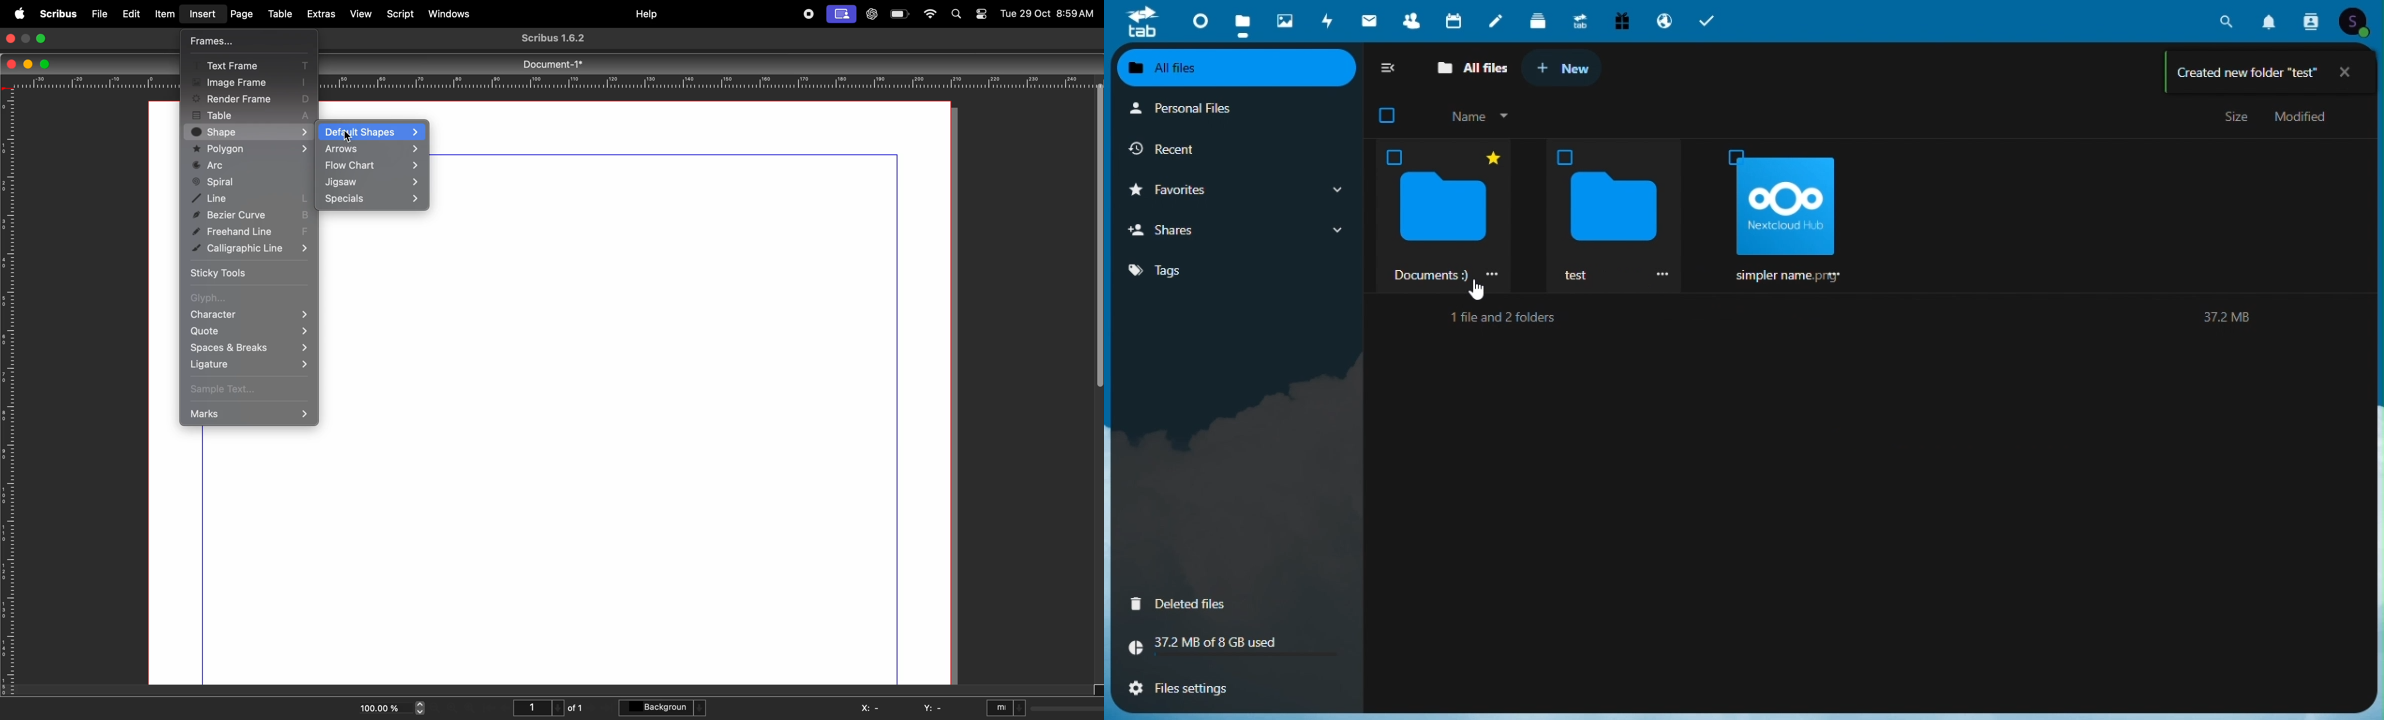 Image resolution: width=2408 pixels, height=728 pixels. Describe the element at coordinates (930, 14) in the screenshot. I see `wifi` at that location.